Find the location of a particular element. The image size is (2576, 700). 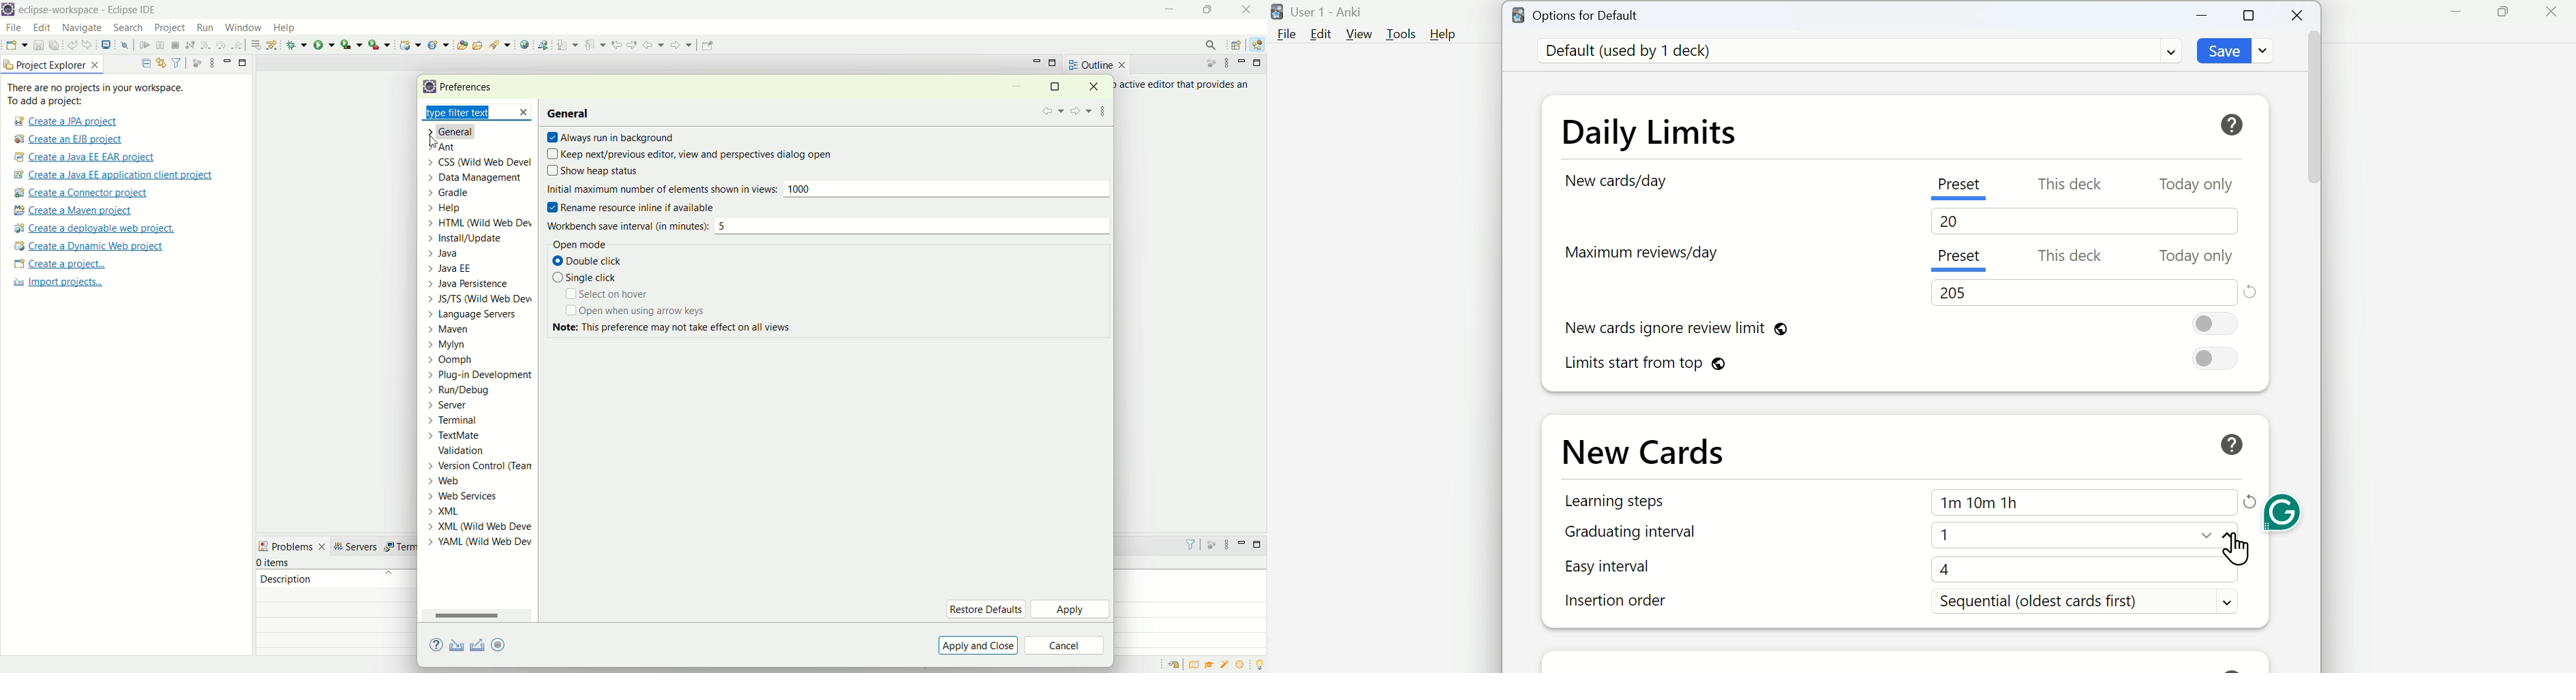

Save is located at coordinates (2224, 52).